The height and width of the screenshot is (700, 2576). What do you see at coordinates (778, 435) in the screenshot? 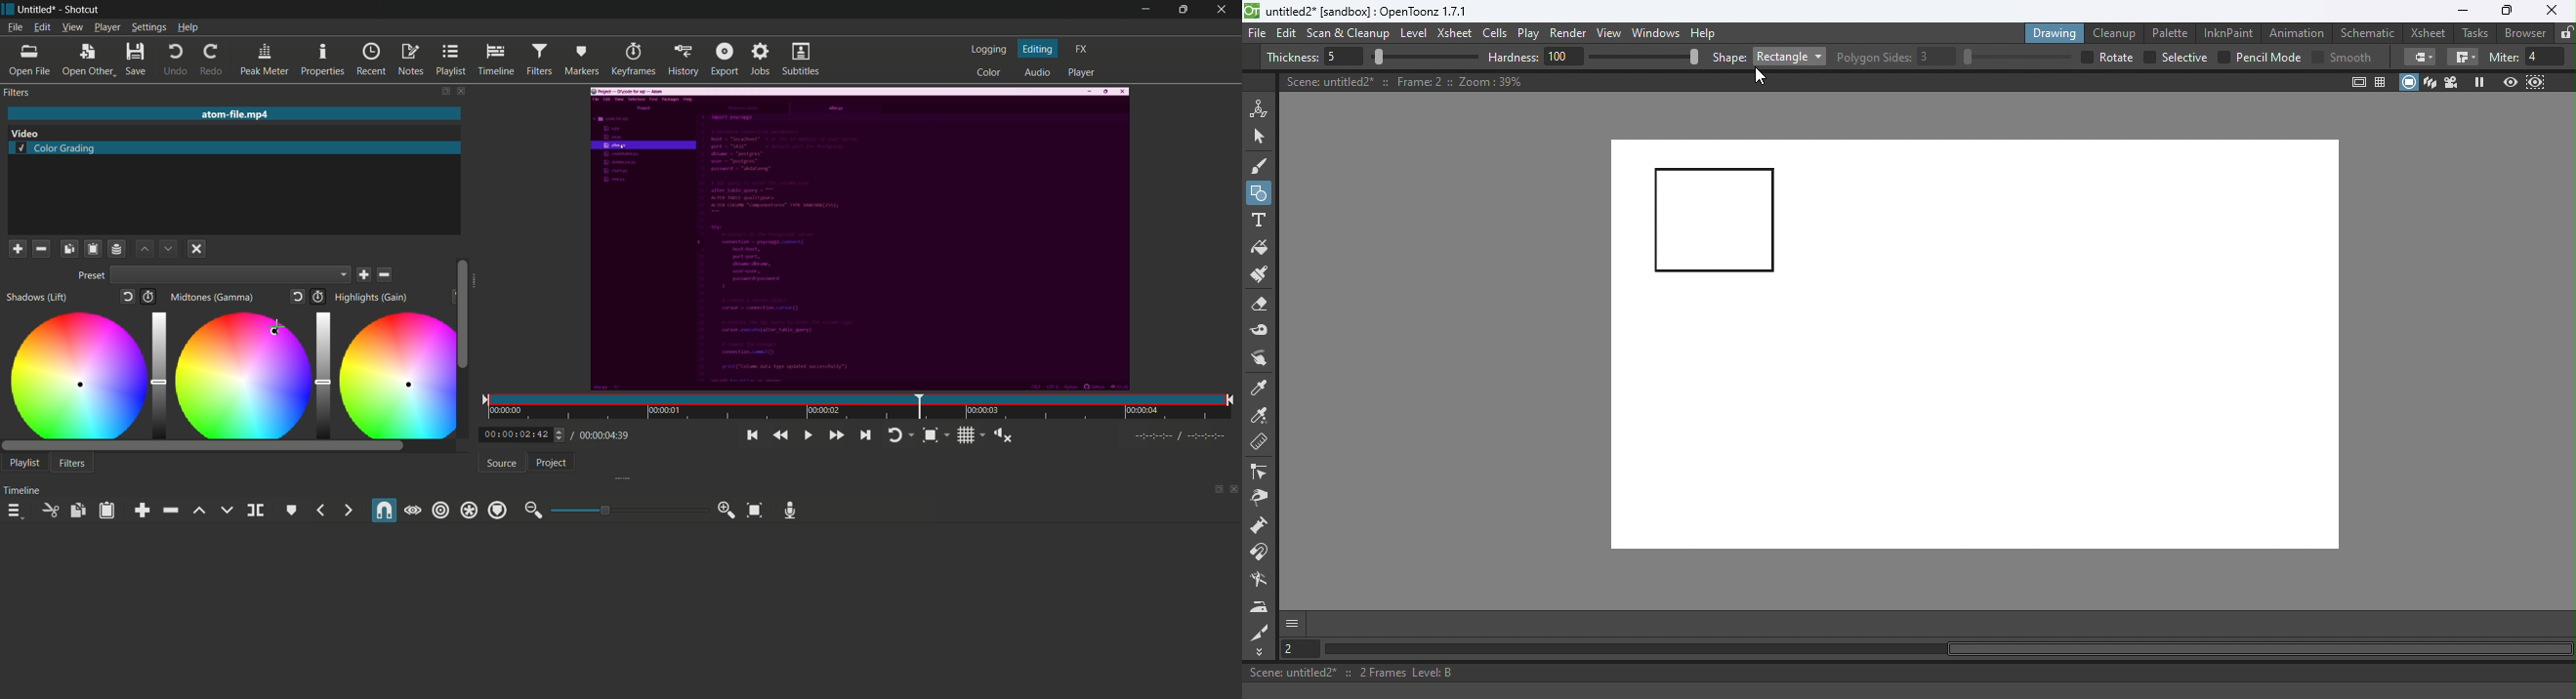
I see `quickly play backward` at bounding box center [778, 435].